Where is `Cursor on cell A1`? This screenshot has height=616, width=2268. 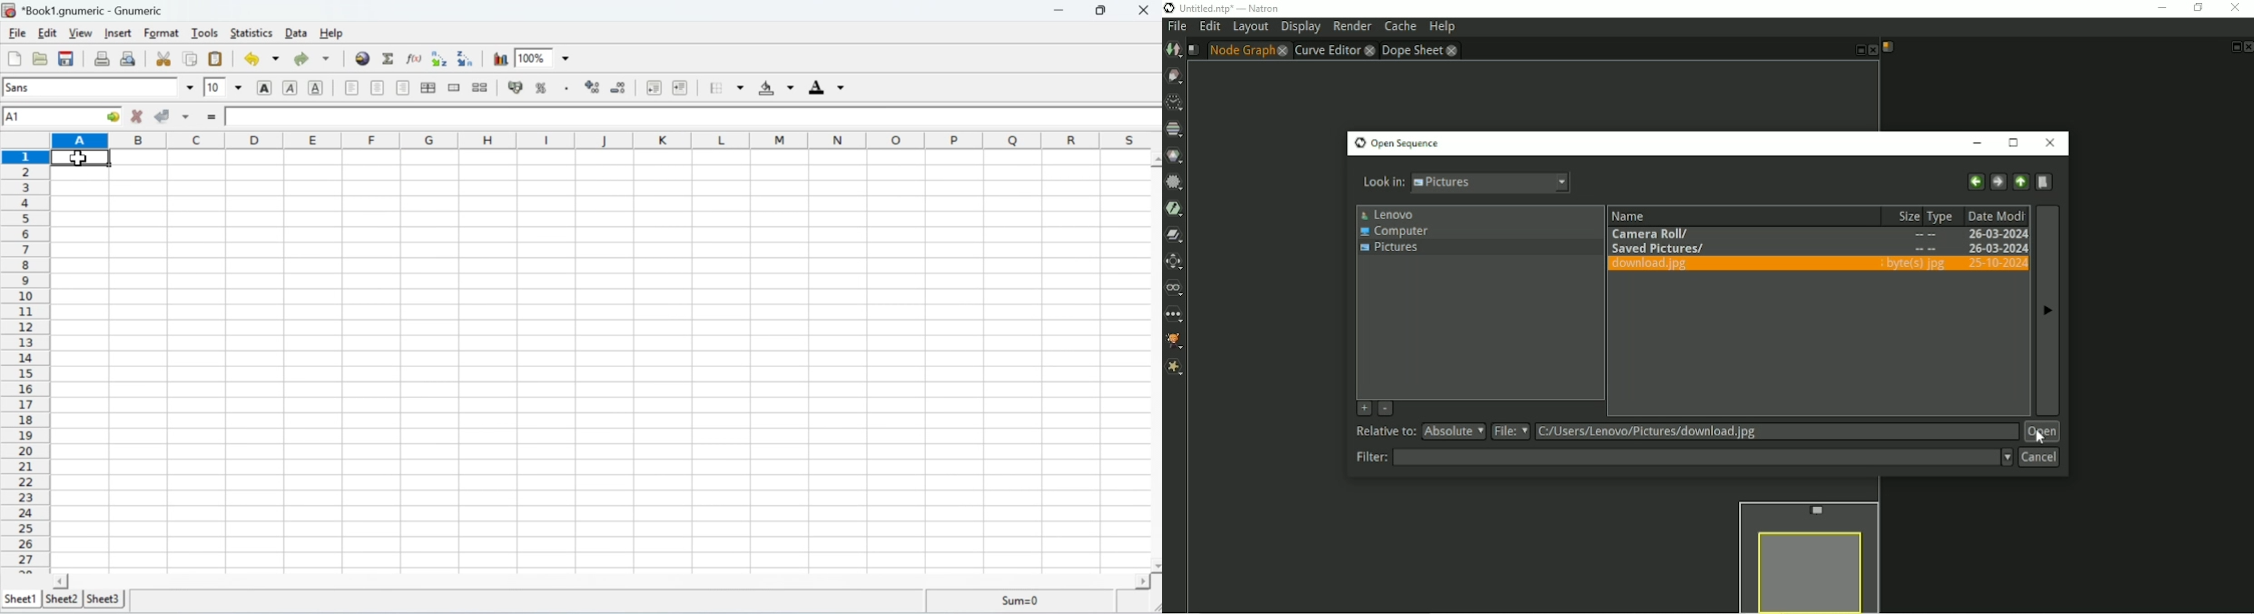
Cursor on cell A1 is located at coordinates (82, 170).